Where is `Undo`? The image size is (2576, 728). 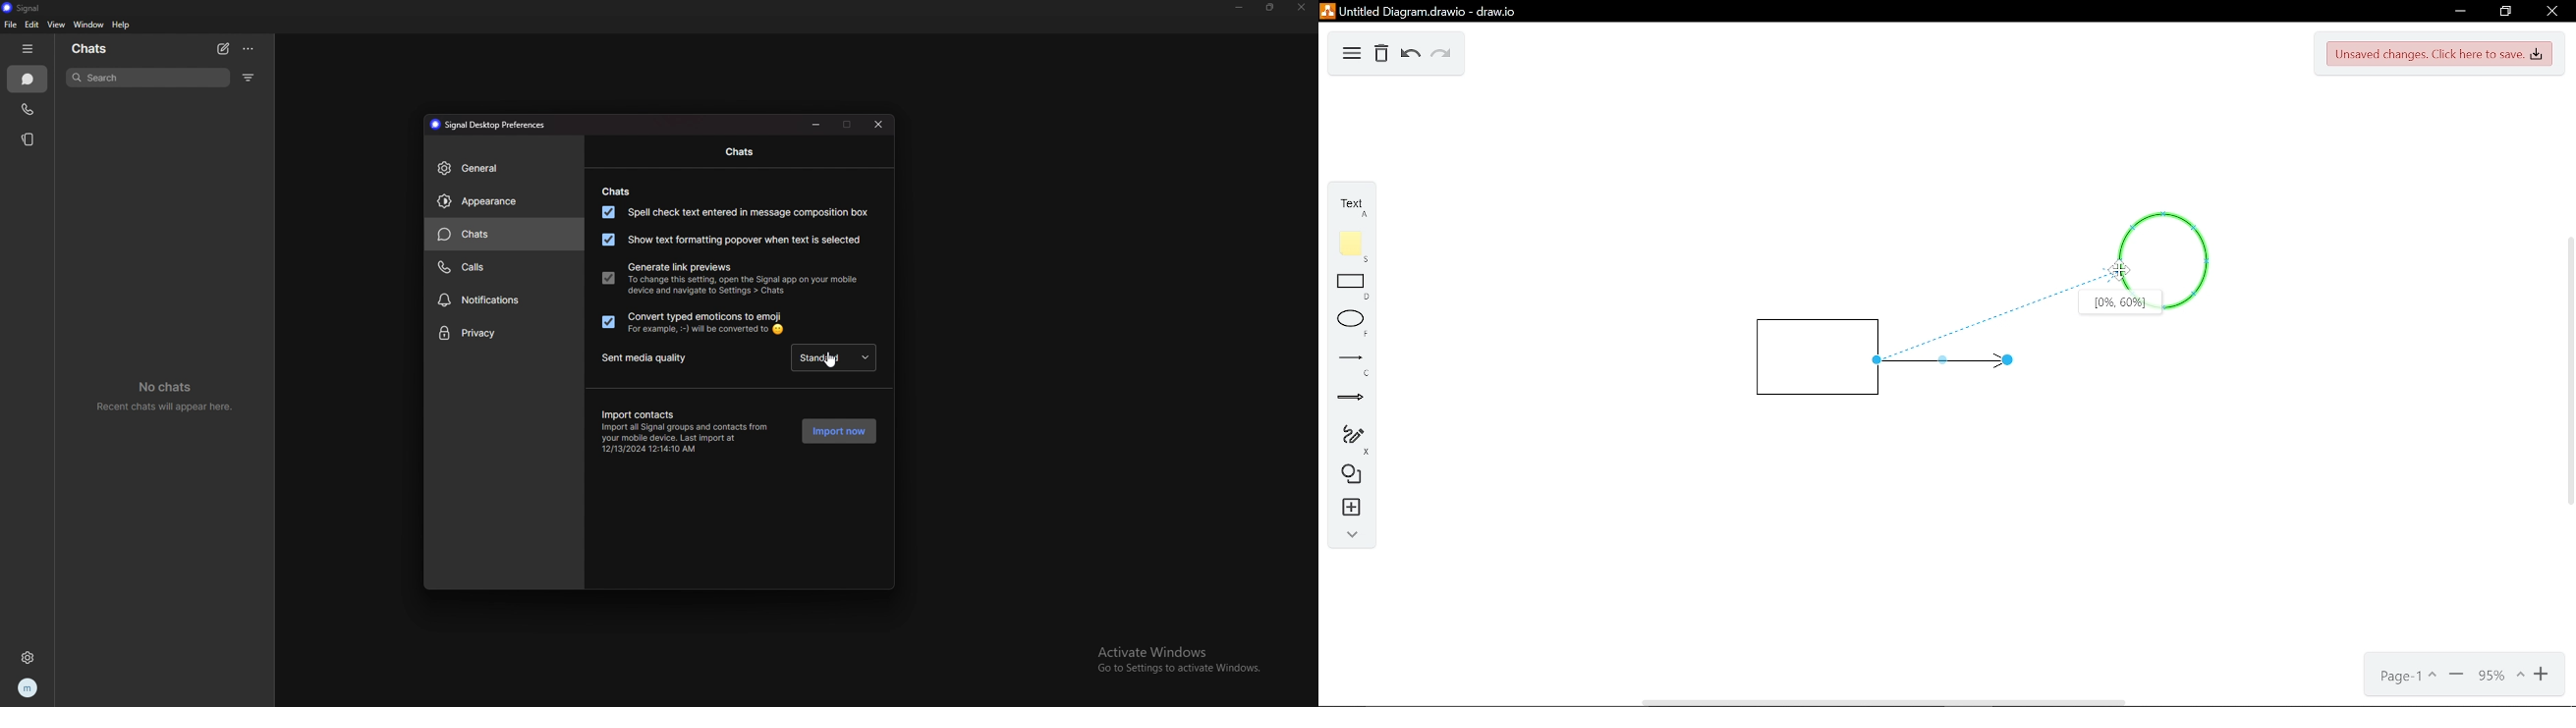
Undo is located at coordinates (1409, 55).